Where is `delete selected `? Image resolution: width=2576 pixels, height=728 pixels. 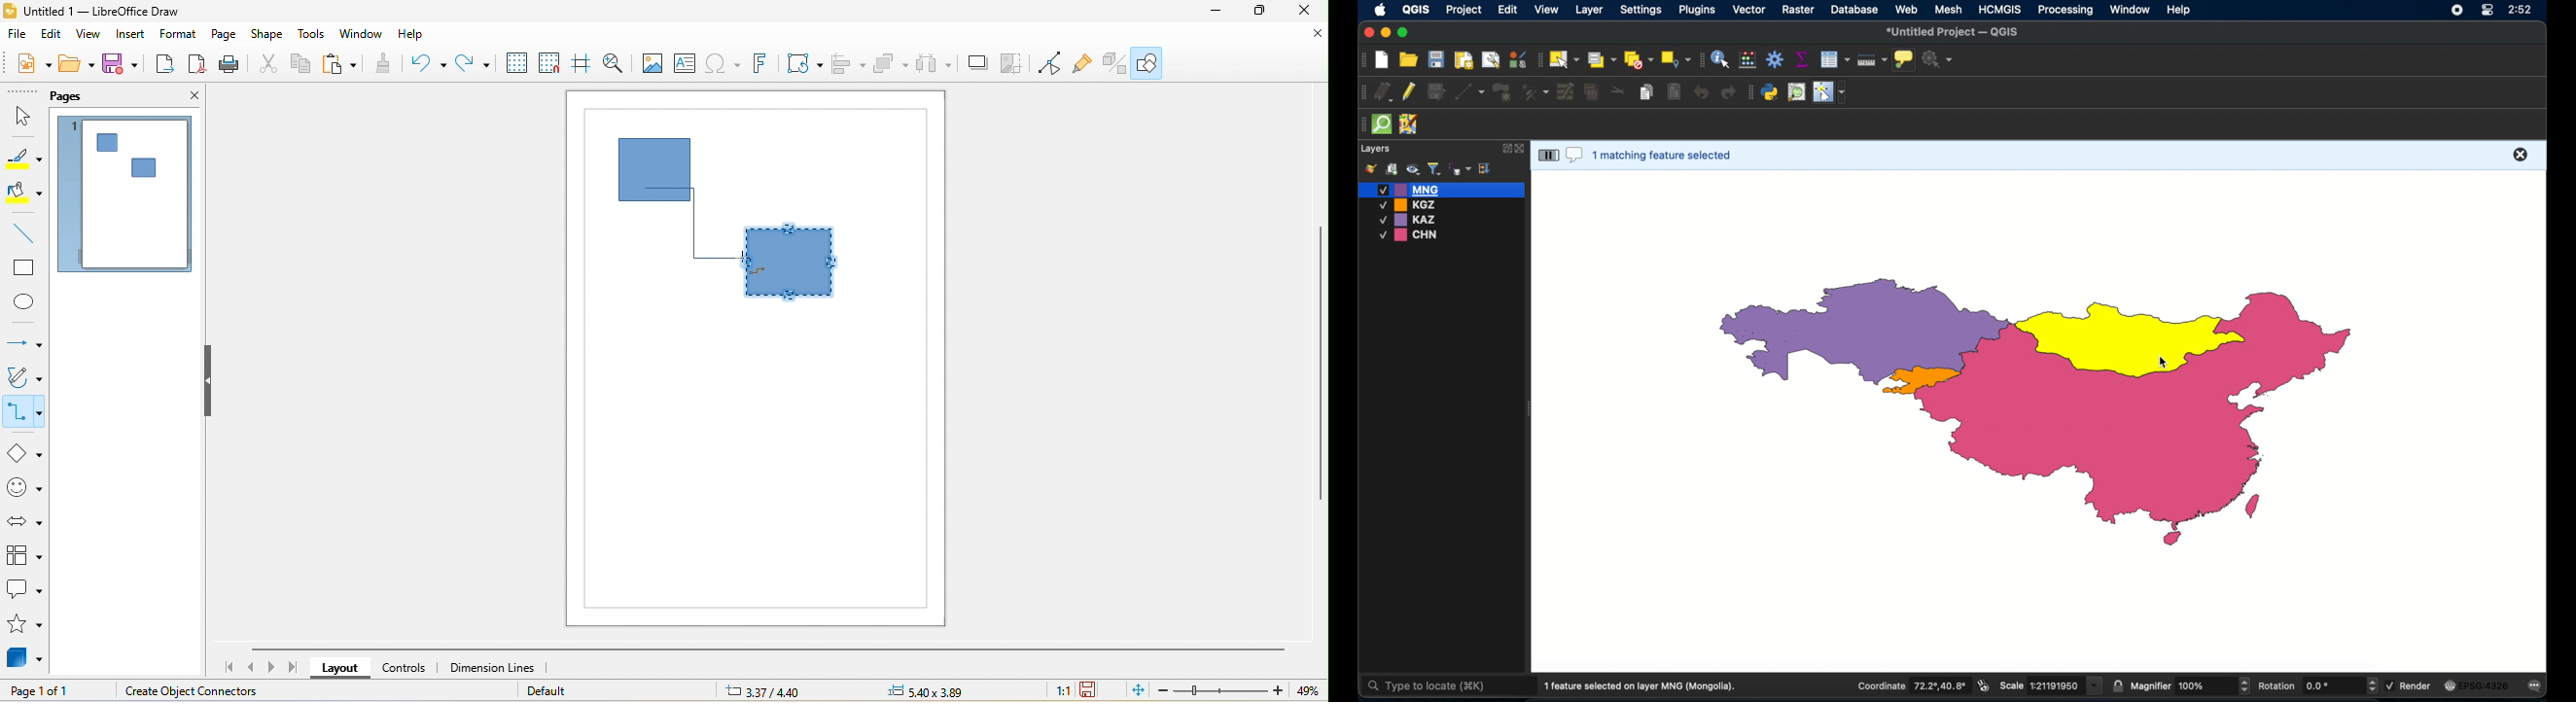 delete selected  is located at coordinates (1593, 93).